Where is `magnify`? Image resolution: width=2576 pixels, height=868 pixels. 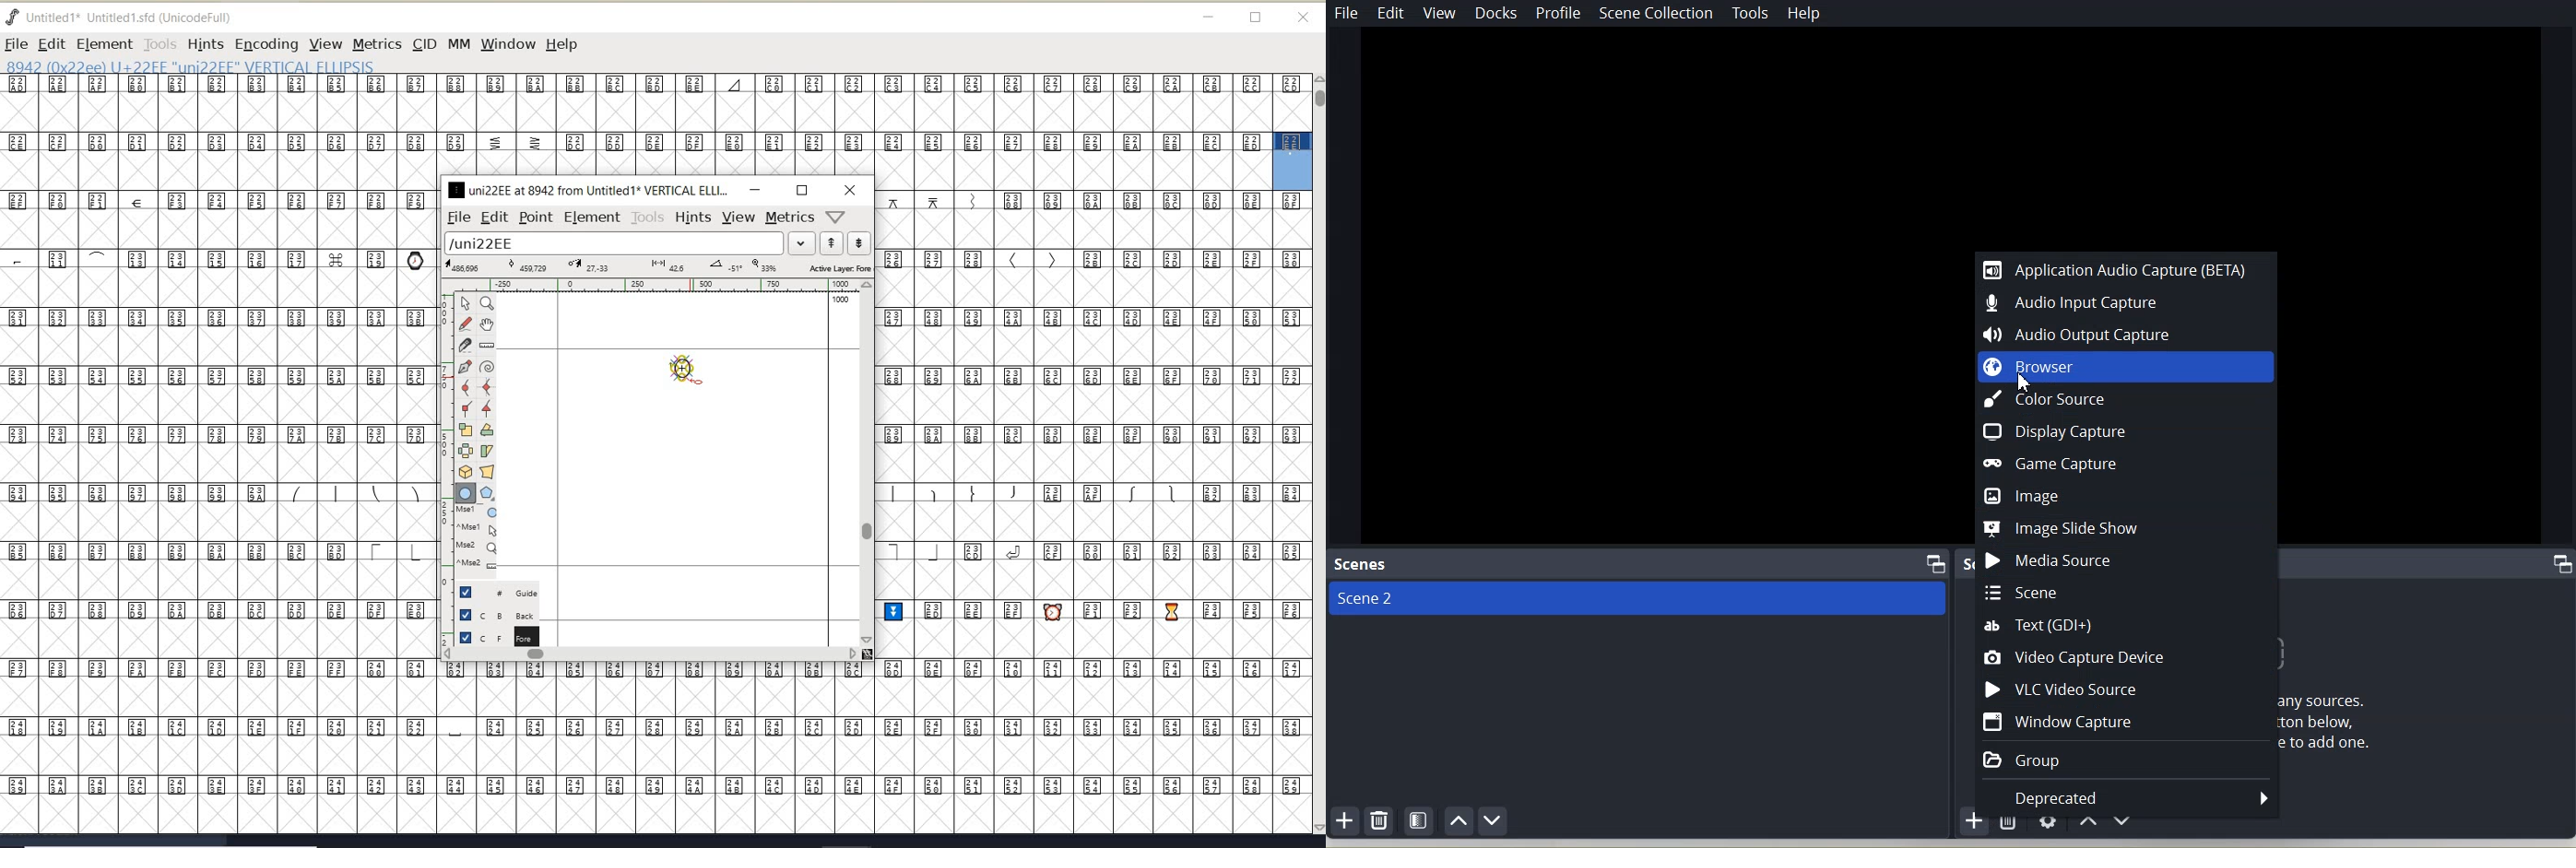 magnify is located at coordinates (487, 303).